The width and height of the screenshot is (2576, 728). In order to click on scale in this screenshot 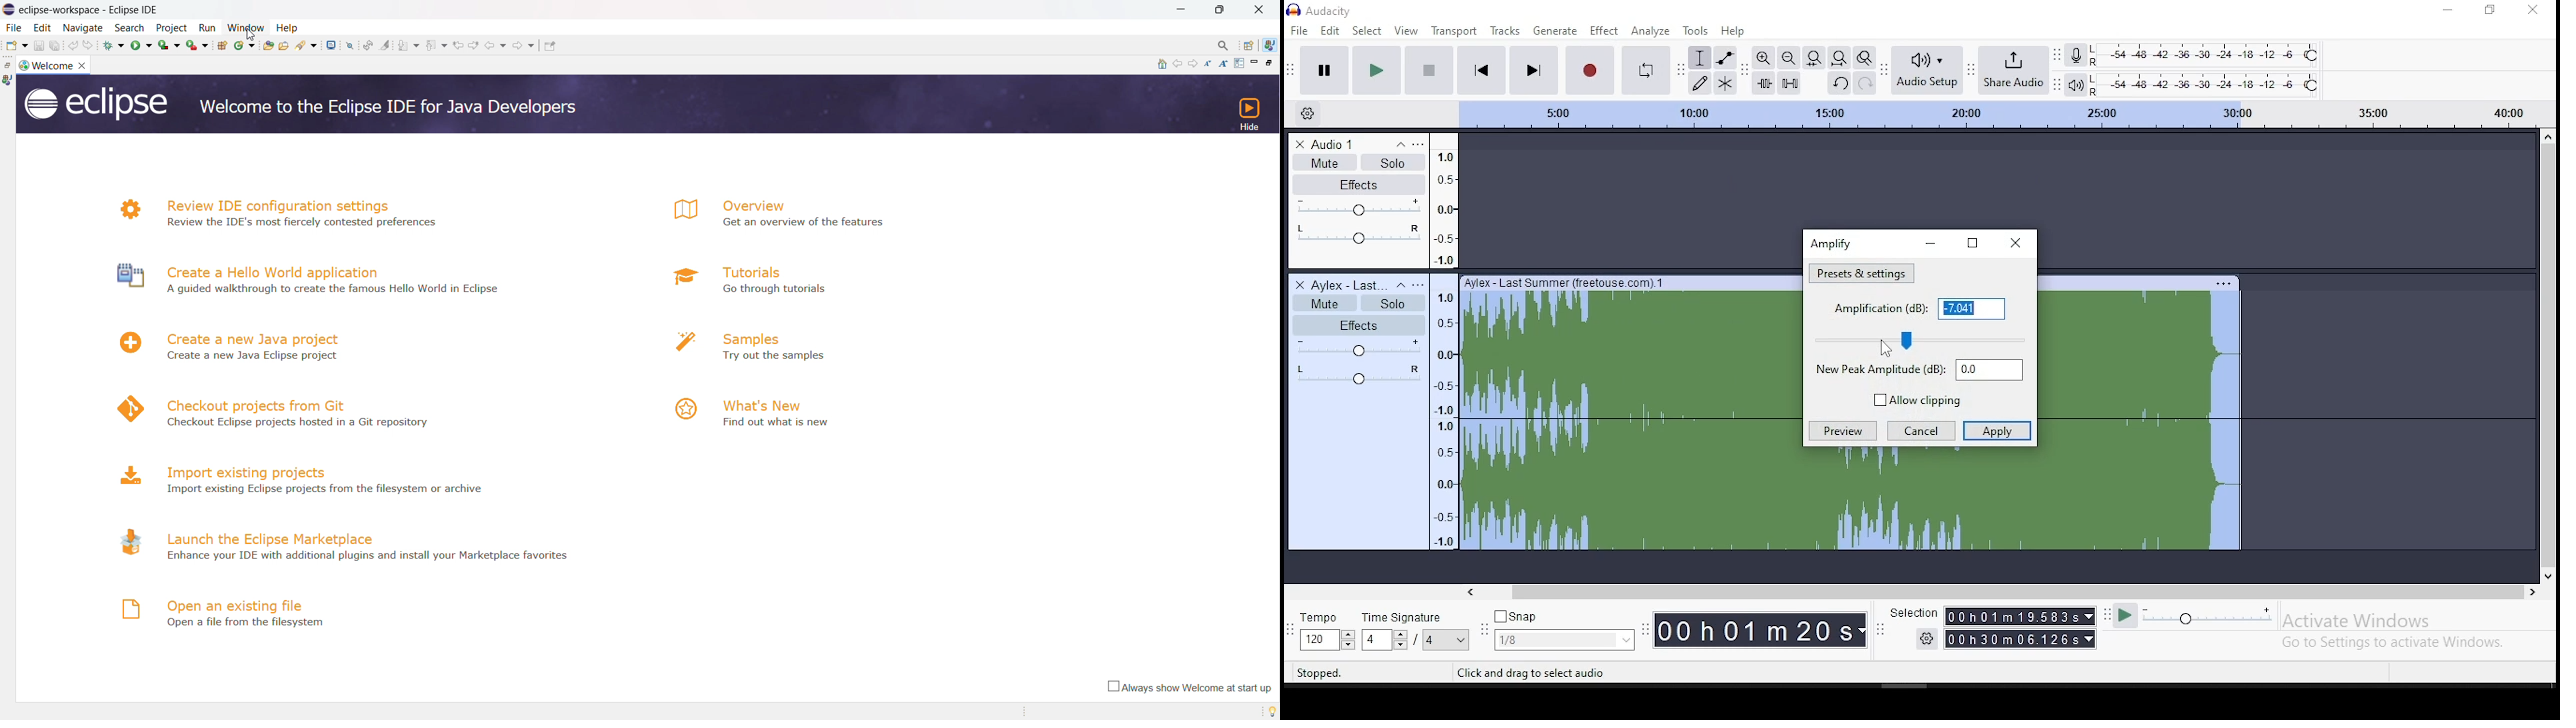, I will do `click(1444, 340)`.